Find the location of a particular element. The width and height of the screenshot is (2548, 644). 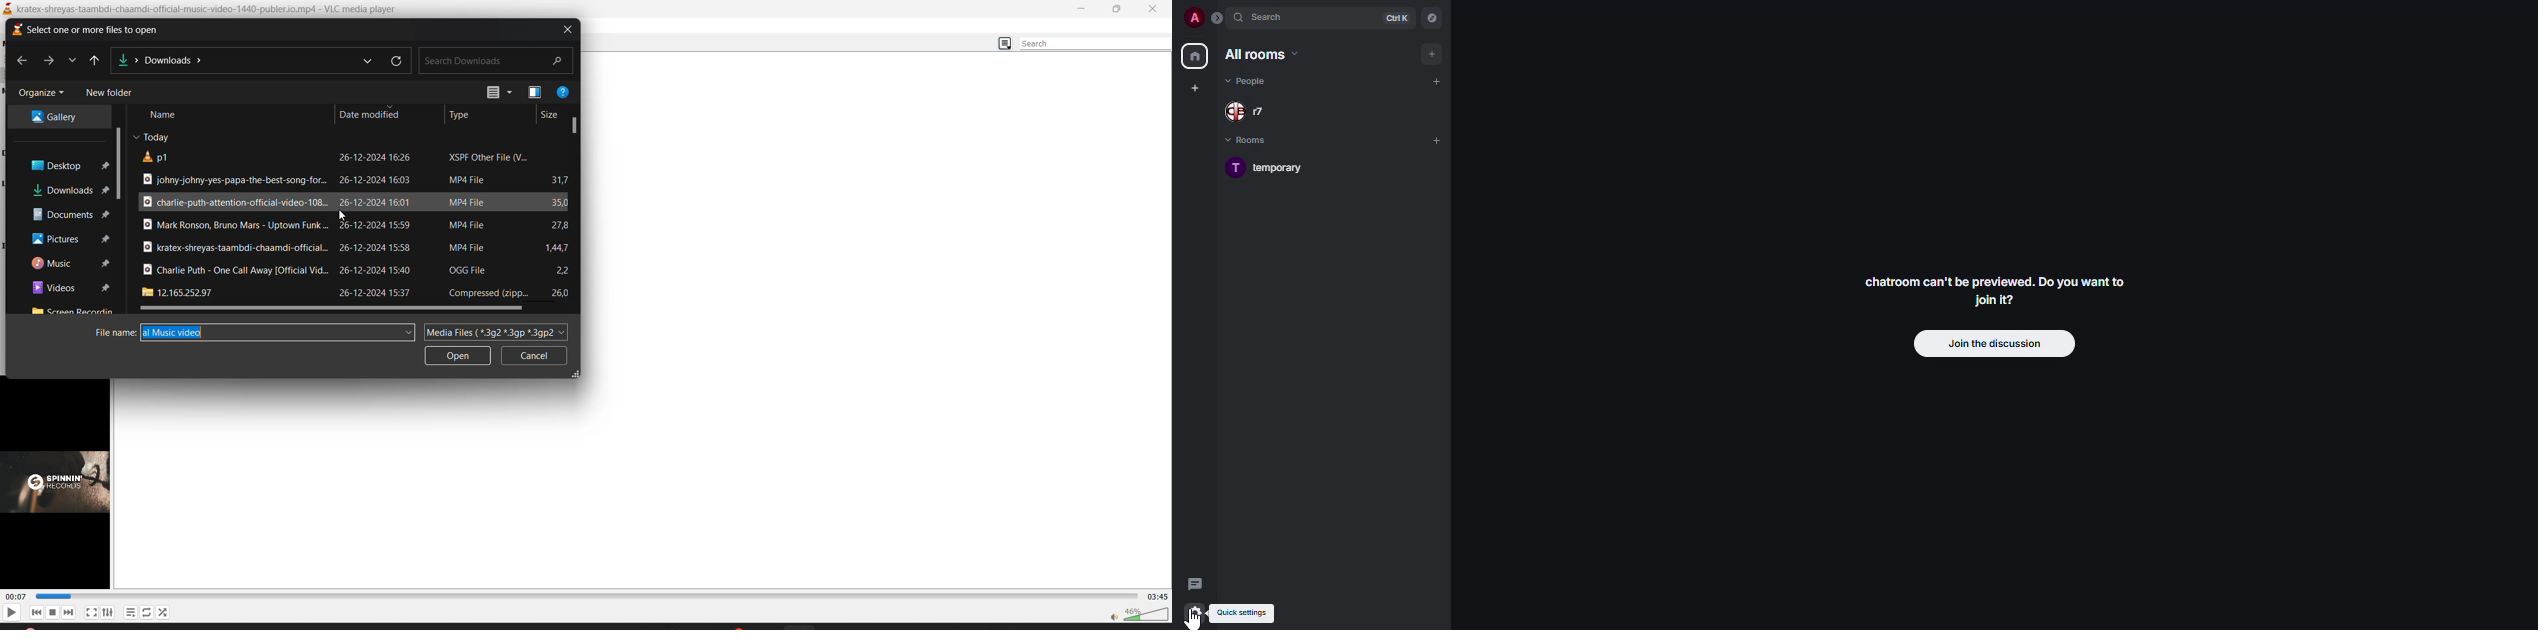

name is located at coordinates (168, 114).